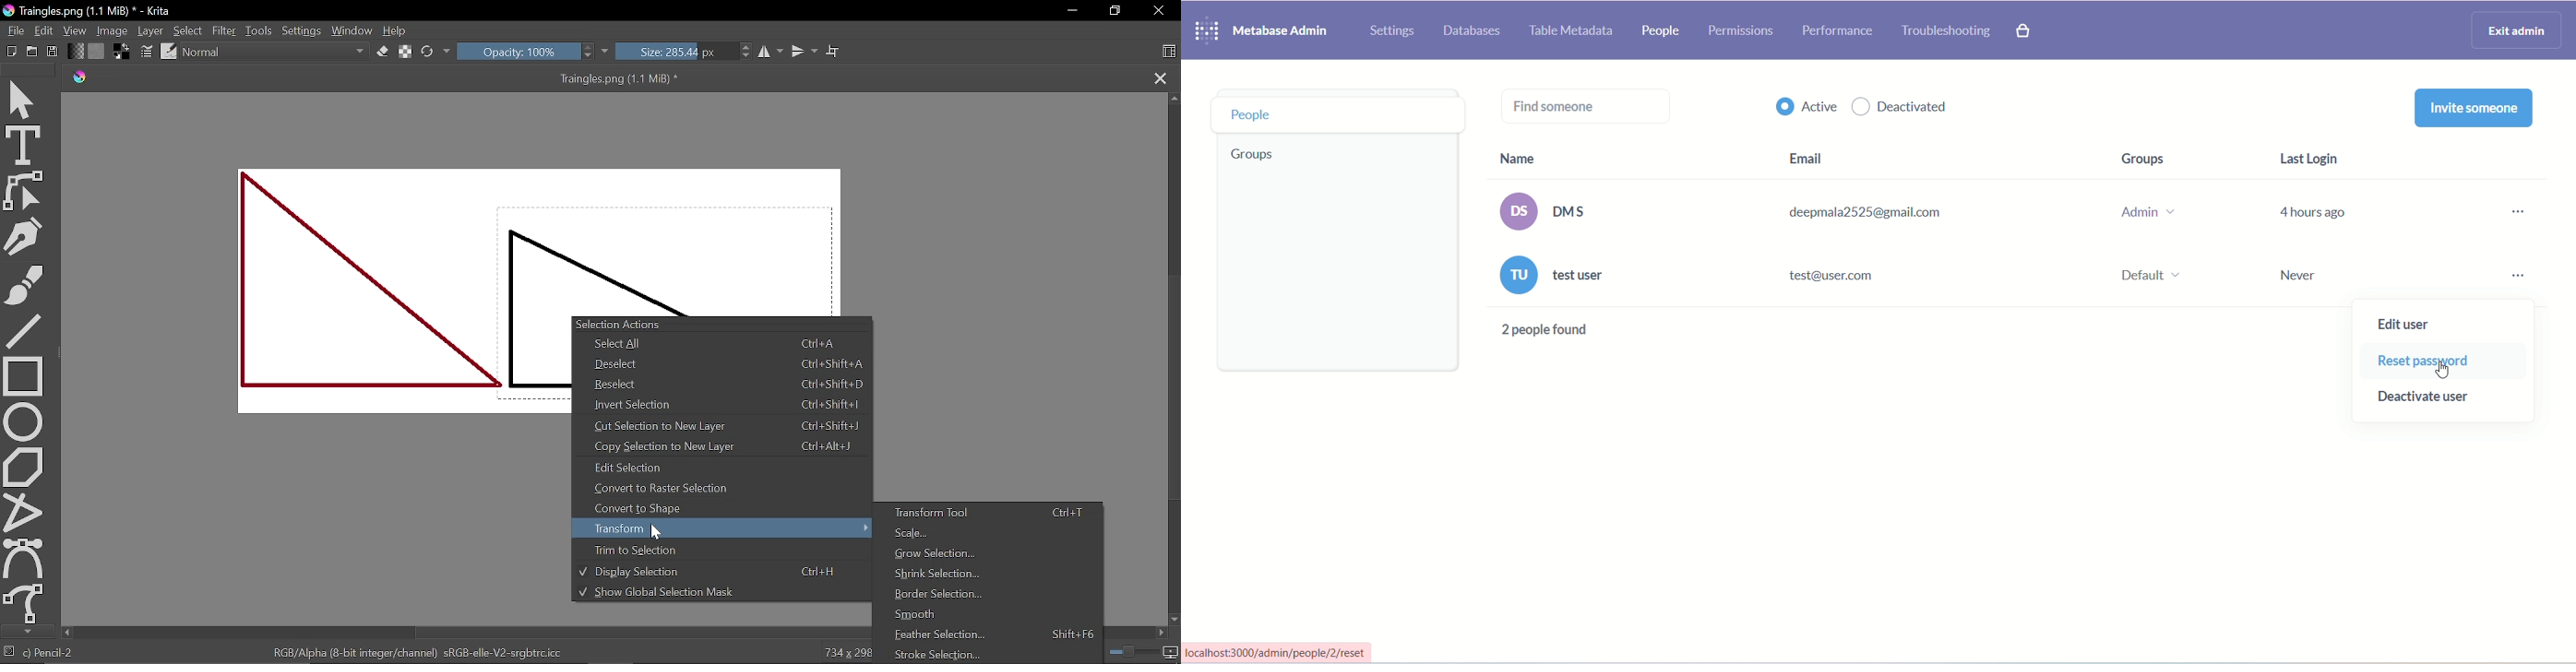 The height and width of the screenshot is (672, 2576). Describe the element at coordinates (24, 190) in the screenshot. I see `Edit shapes tool` at that location.